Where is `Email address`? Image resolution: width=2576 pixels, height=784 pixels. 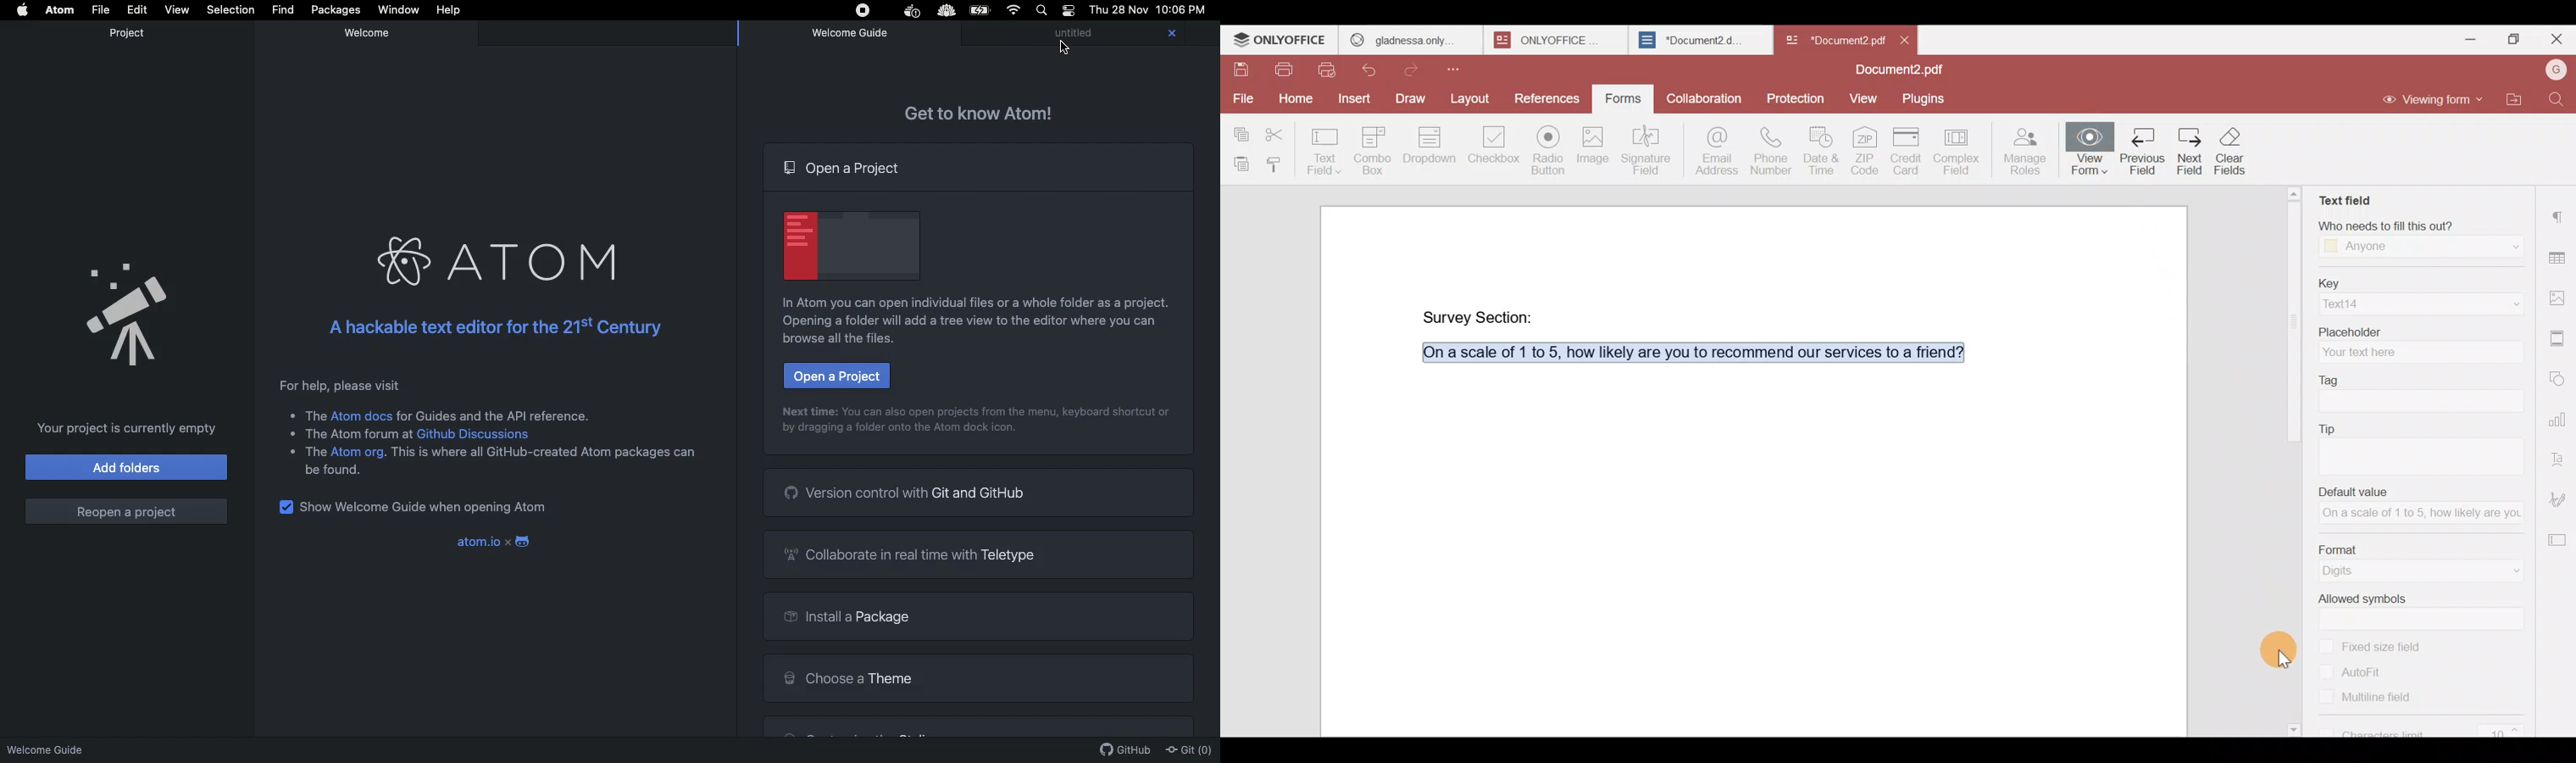 Email address is located at coordinates (1715, 149).